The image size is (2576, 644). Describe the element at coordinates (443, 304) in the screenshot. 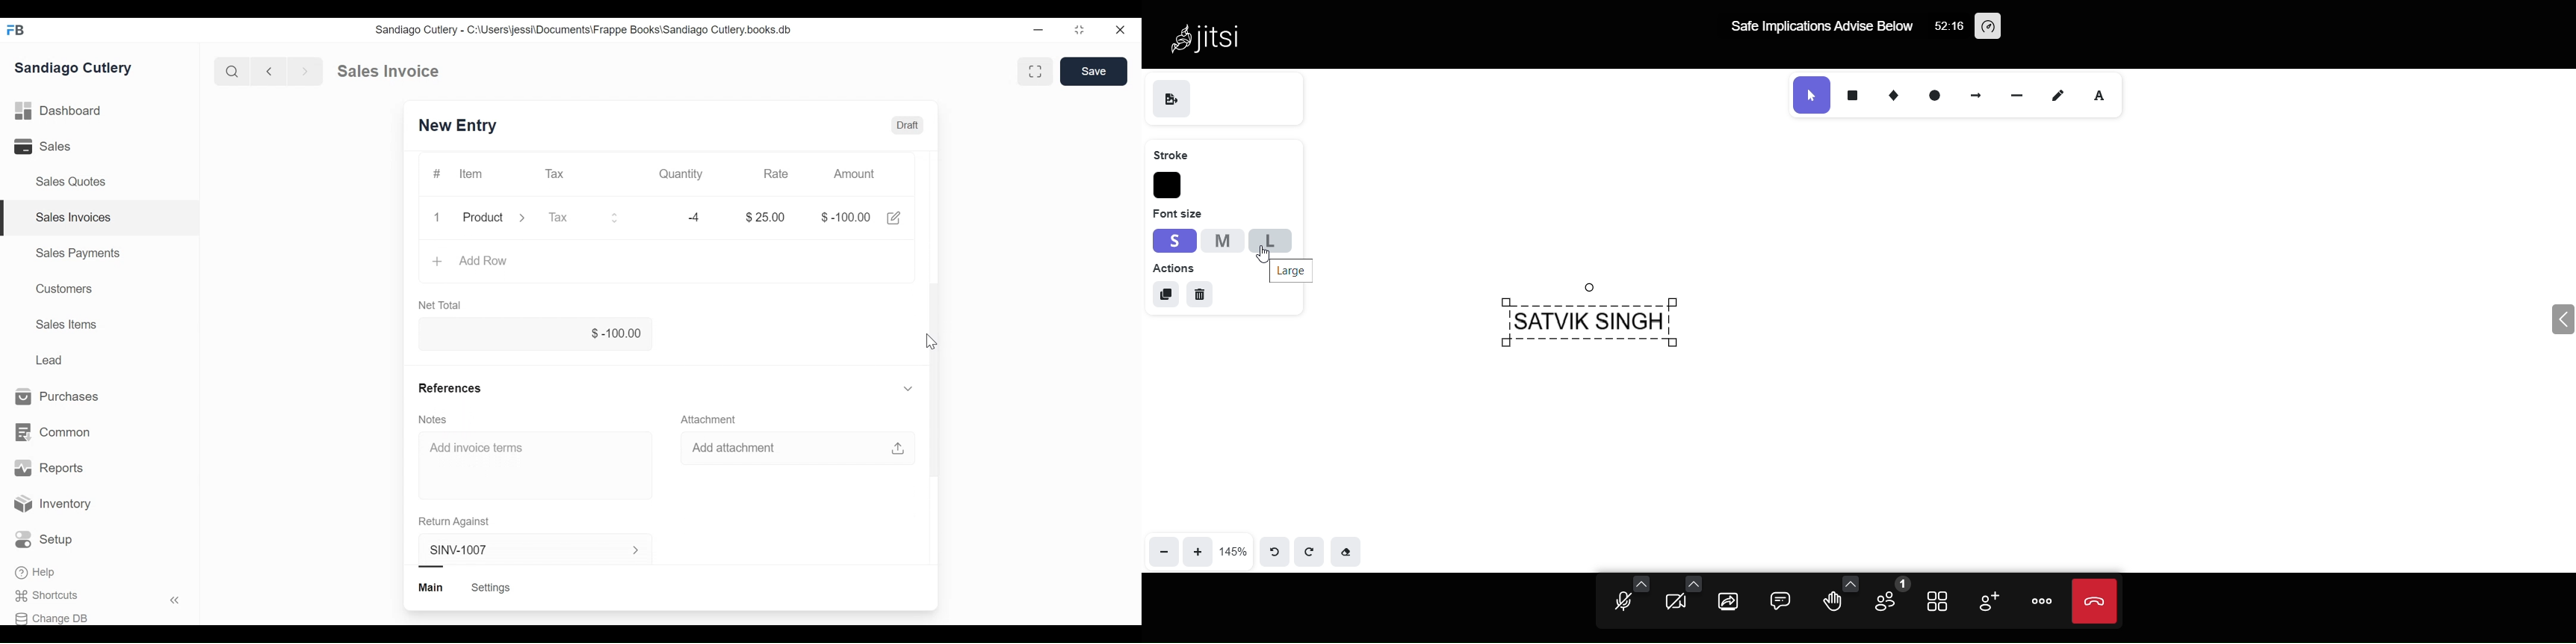

I see `Net Total` at that location.